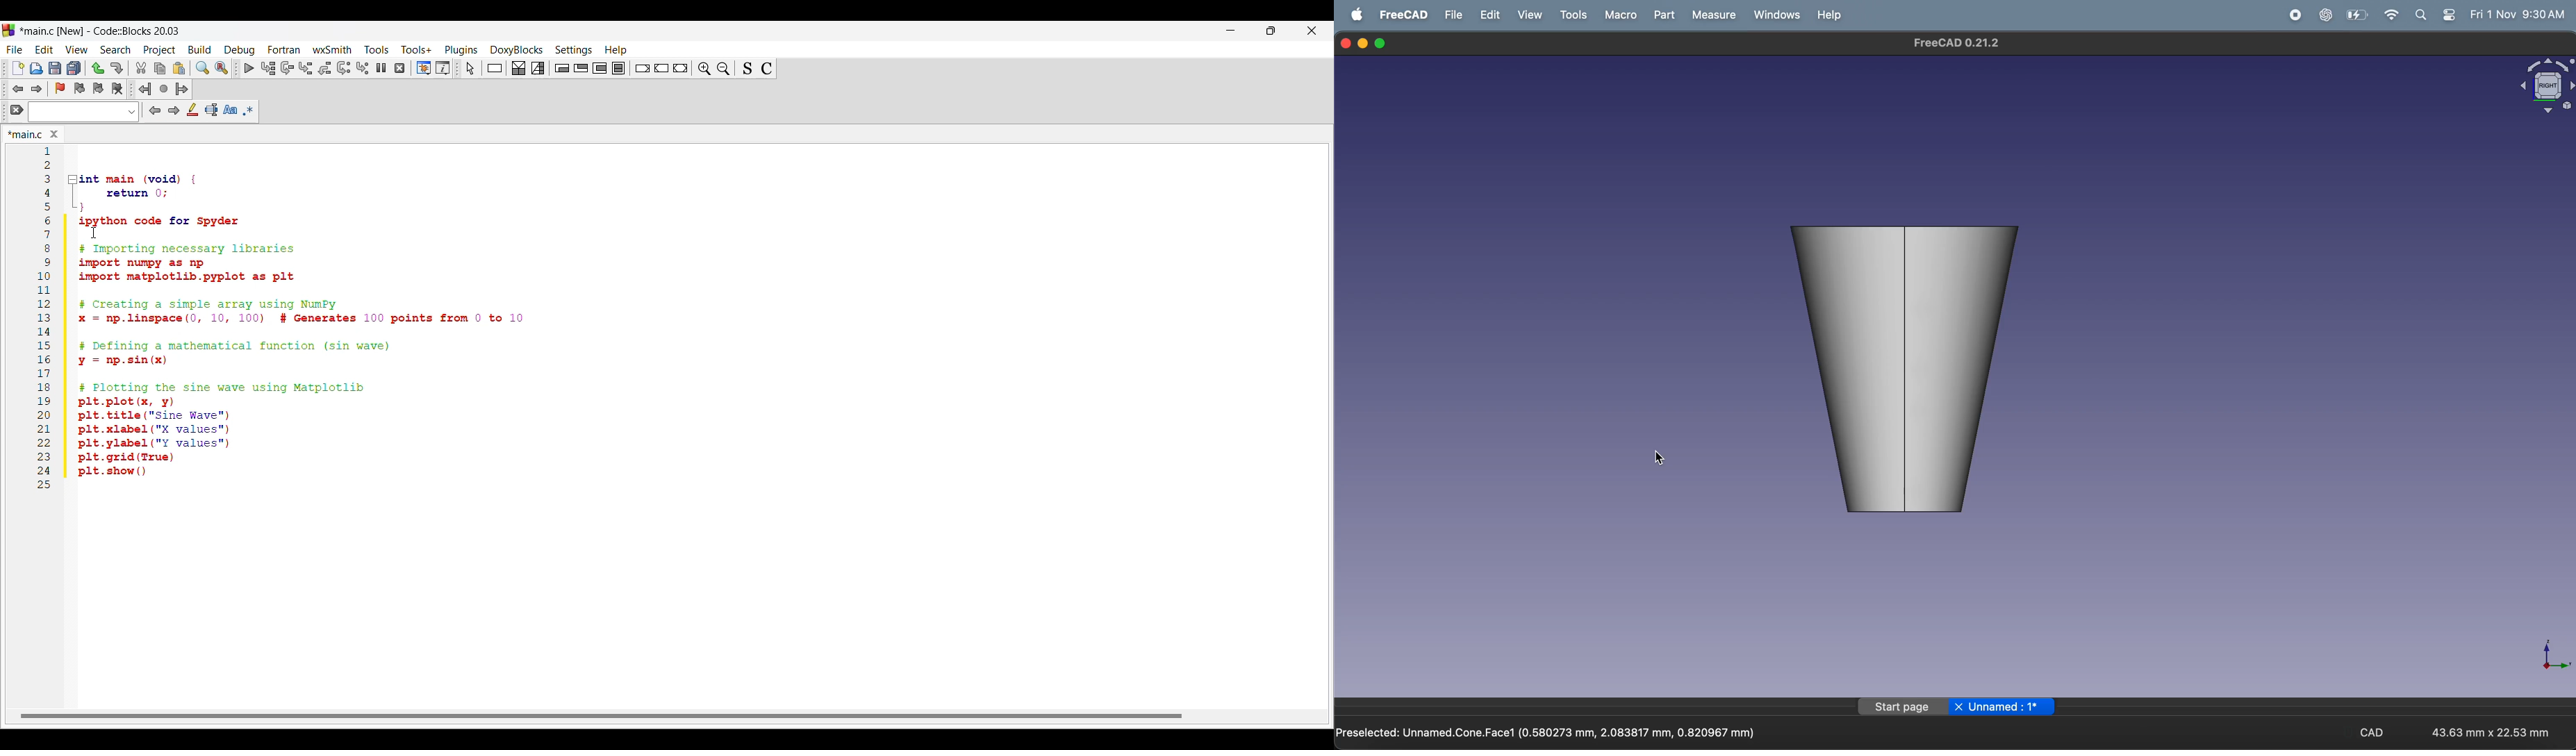 The height and width of the screenshot is (756, 2576). I want to click on Return instruction, so click(680, 68).